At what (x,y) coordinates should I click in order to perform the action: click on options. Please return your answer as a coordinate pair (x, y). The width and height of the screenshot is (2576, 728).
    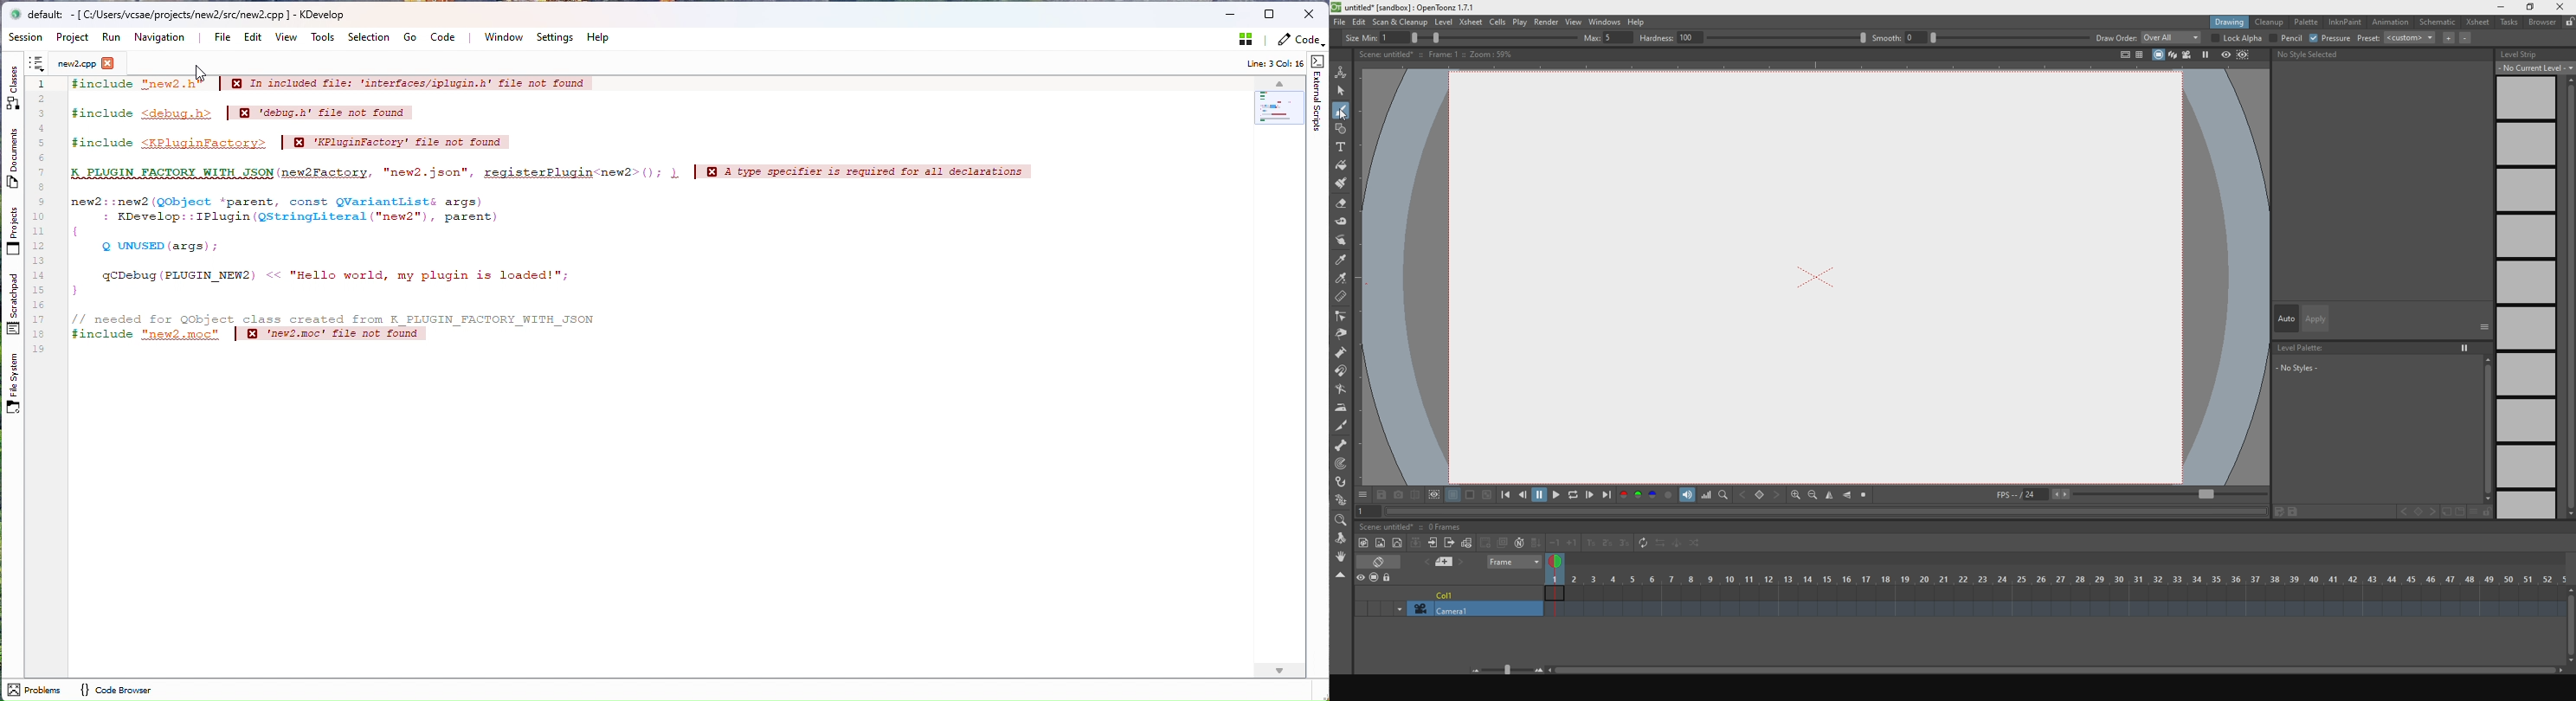
    Looking at the image, I should click on (2484, 326).